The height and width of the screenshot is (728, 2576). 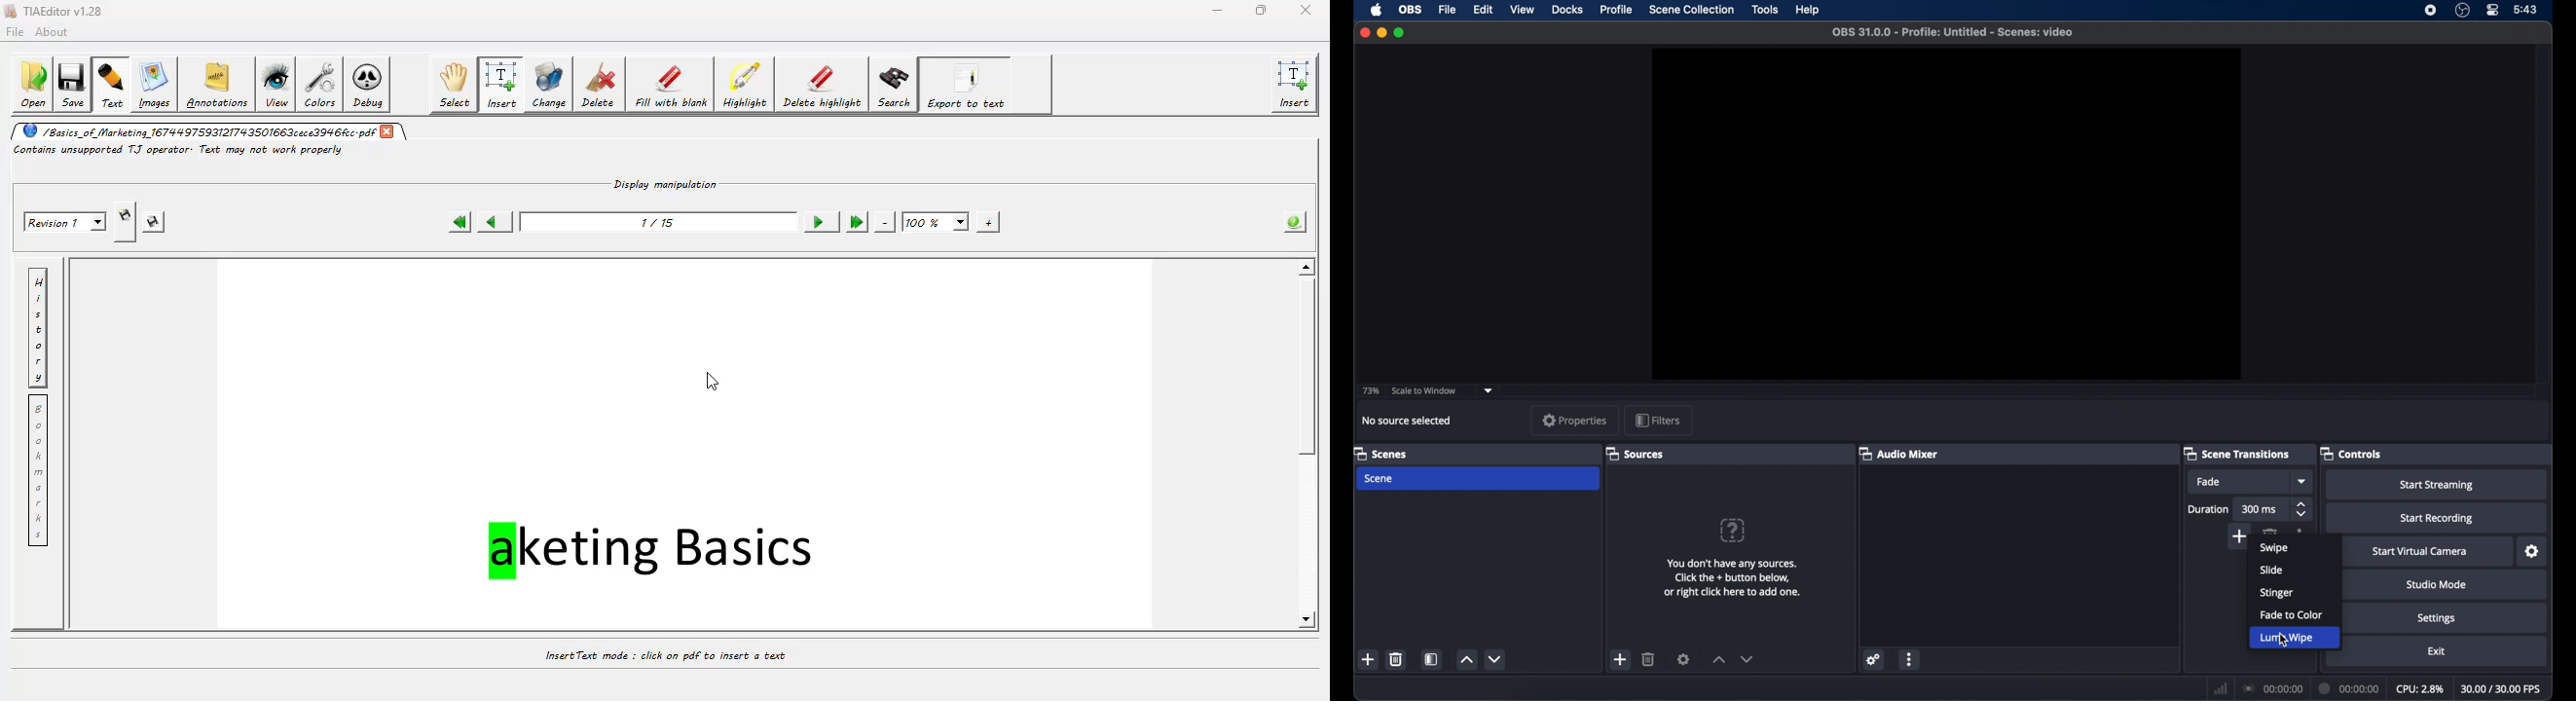 I want to click on cpu, so click(x=2419, y=689).